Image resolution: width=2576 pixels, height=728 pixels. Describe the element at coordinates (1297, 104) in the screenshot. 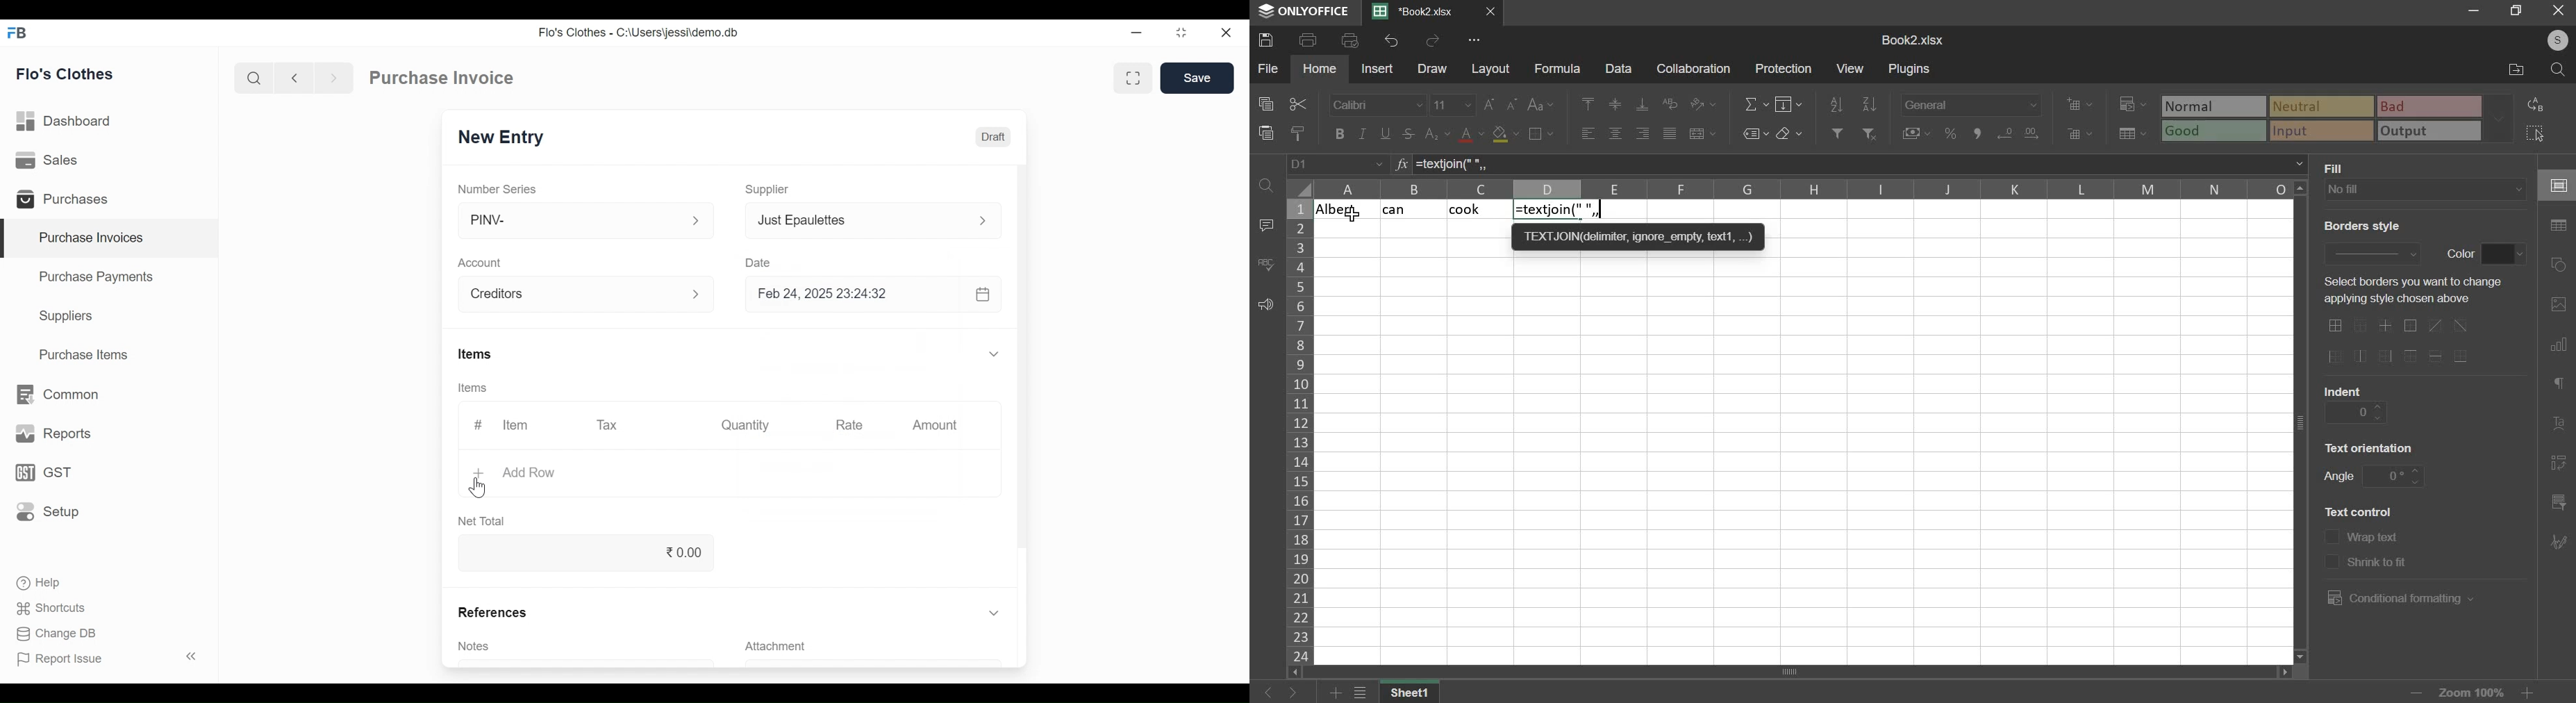

I see `cut` at that location.